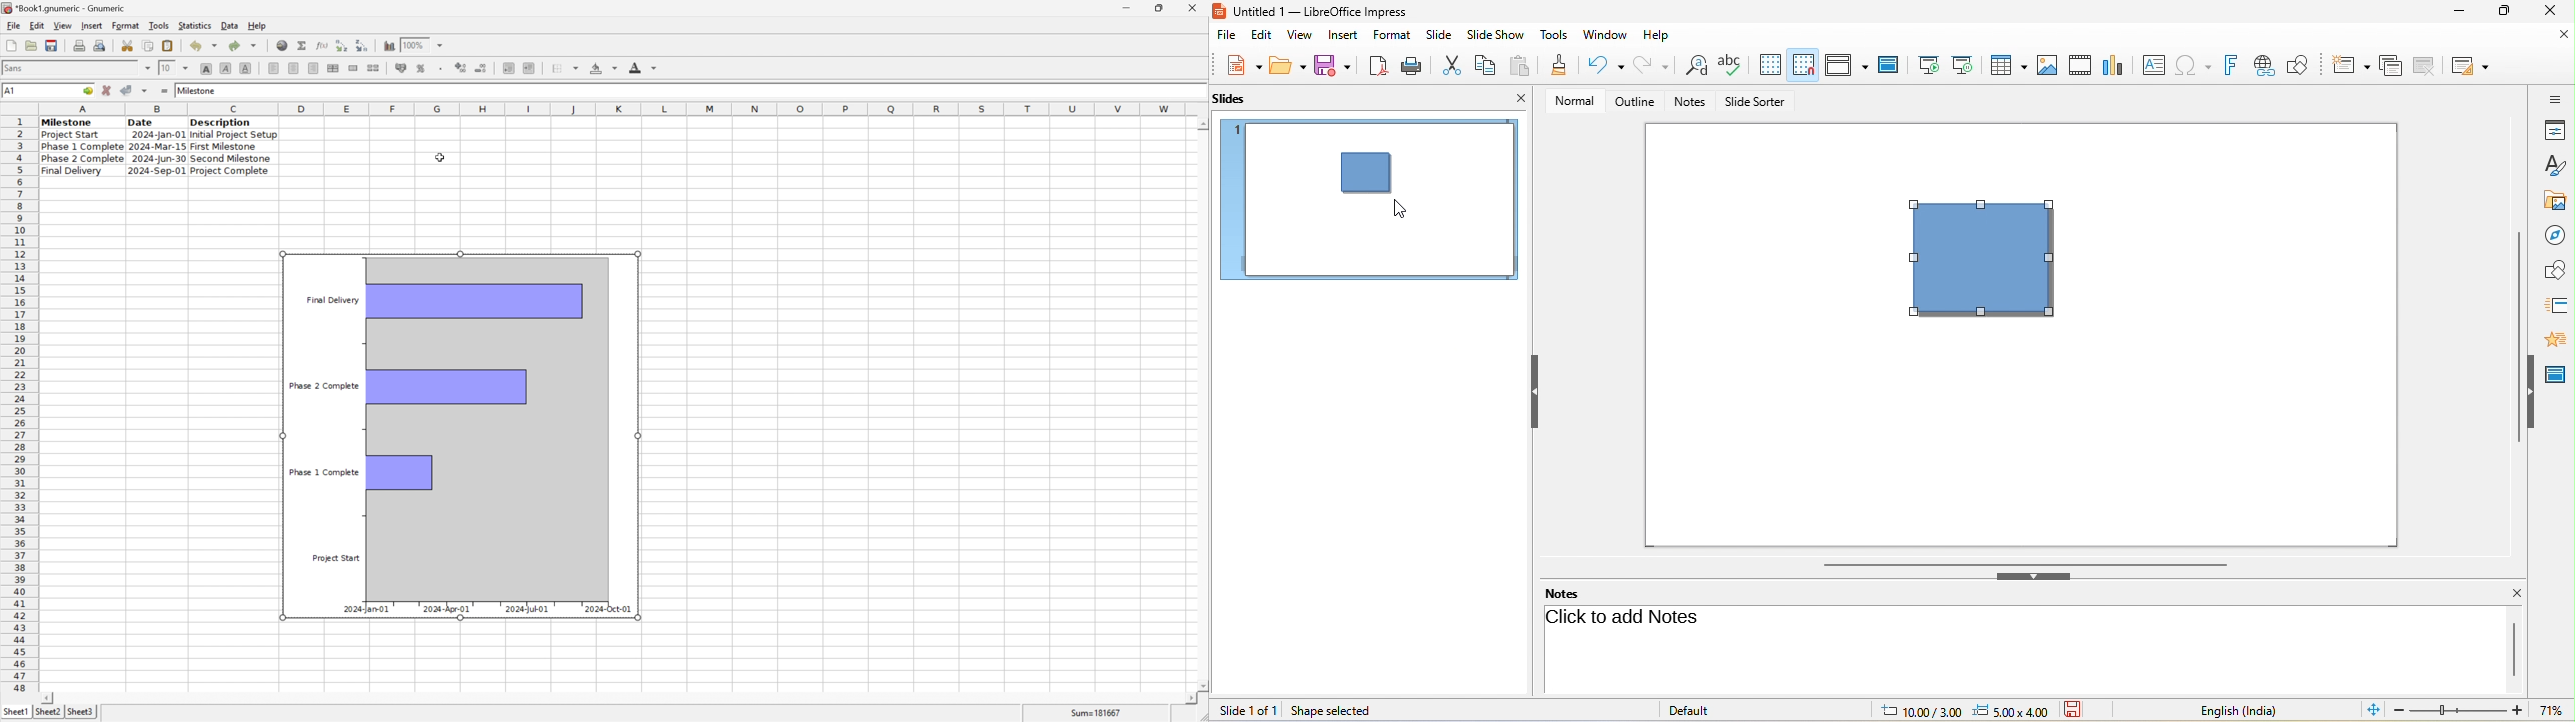 The image size is (2576, 728). What do you see at coordinates (1195, 6) in the screenshot?
I see `close` at bounding box center [1195, 6].